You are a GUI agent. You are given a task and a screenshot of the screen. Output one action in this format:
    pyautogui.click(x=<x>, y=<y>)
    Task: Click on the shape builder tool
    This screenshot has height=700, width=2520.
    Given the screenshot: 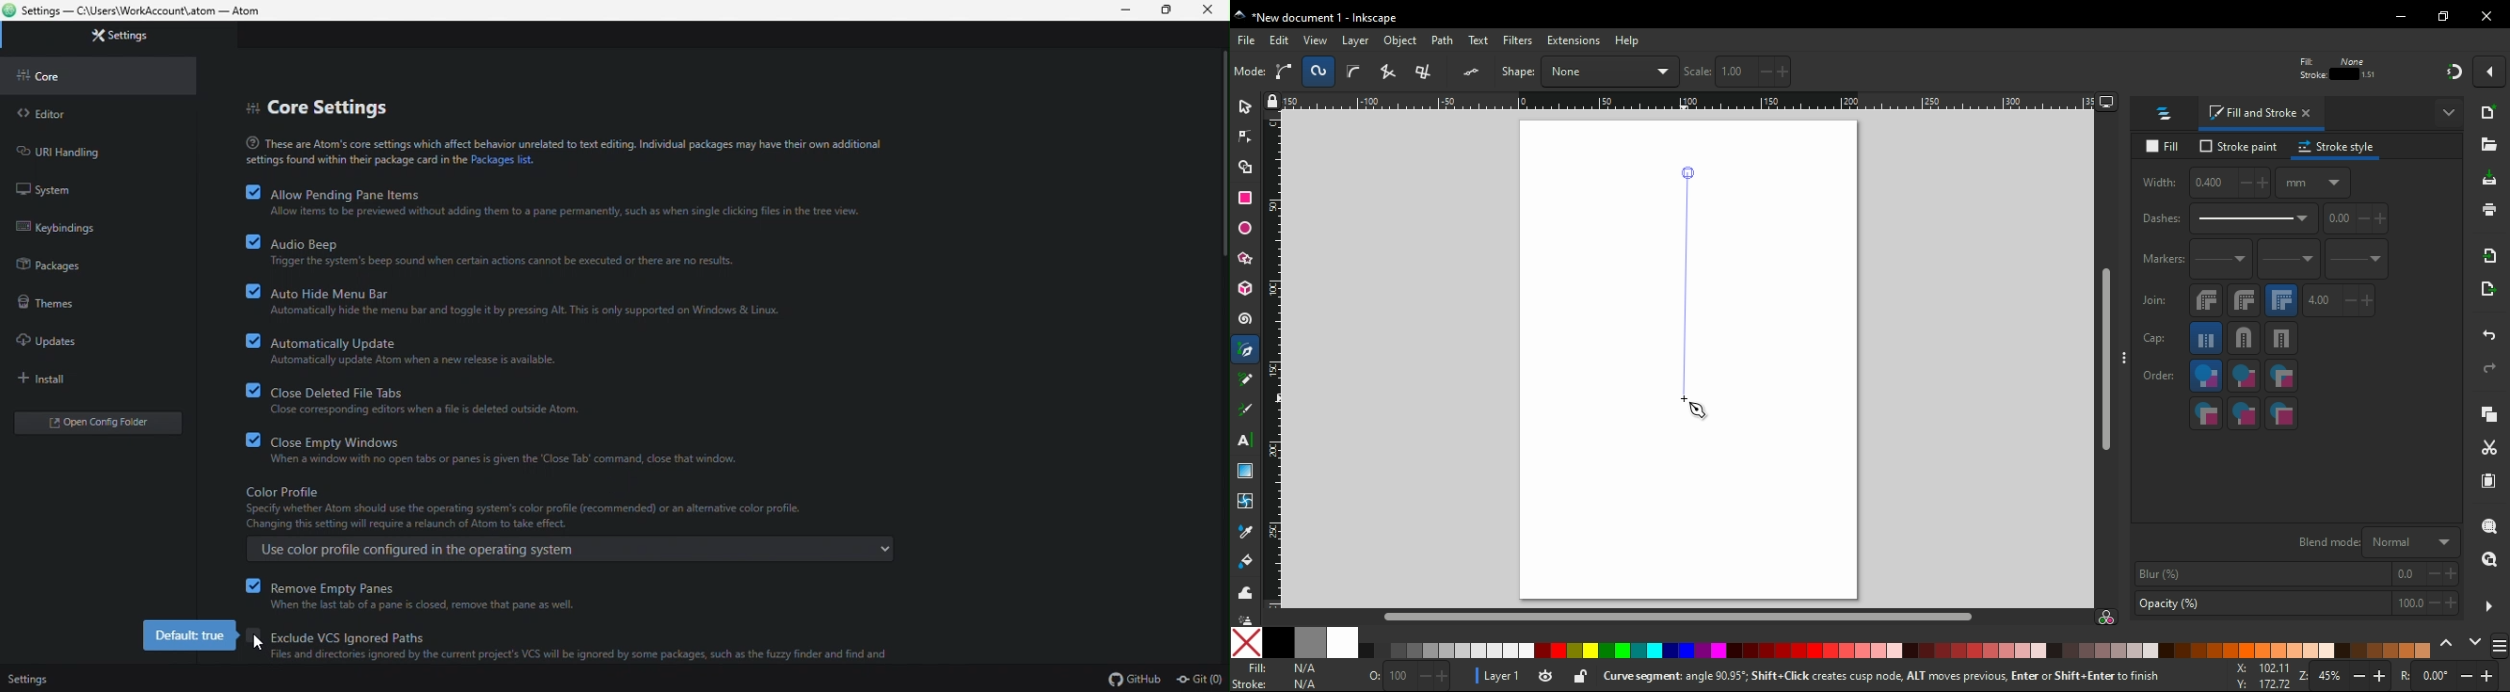 What is the action you would take?
    pyautogui.click(x=1243, y=167)
    